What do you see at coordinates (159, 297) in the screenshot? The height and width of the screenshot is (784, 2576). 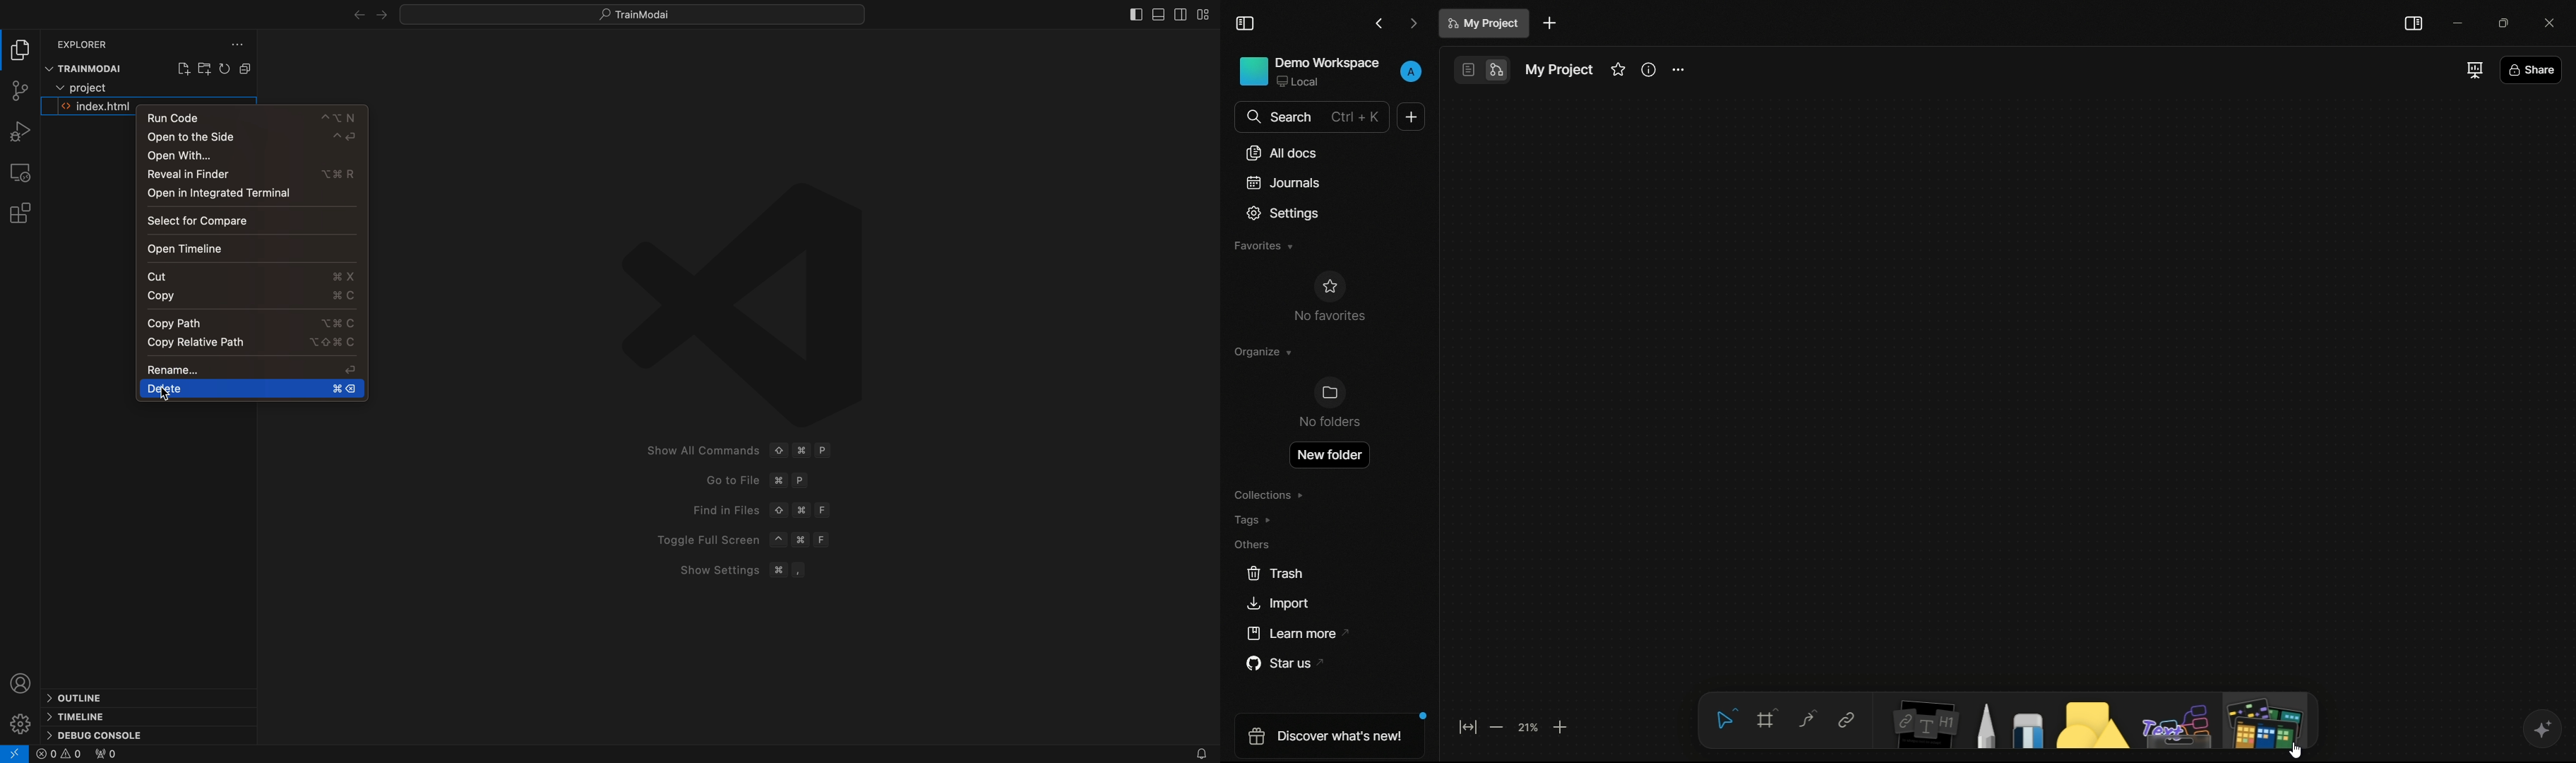 I see `copy` at bounding box center [159, 297].